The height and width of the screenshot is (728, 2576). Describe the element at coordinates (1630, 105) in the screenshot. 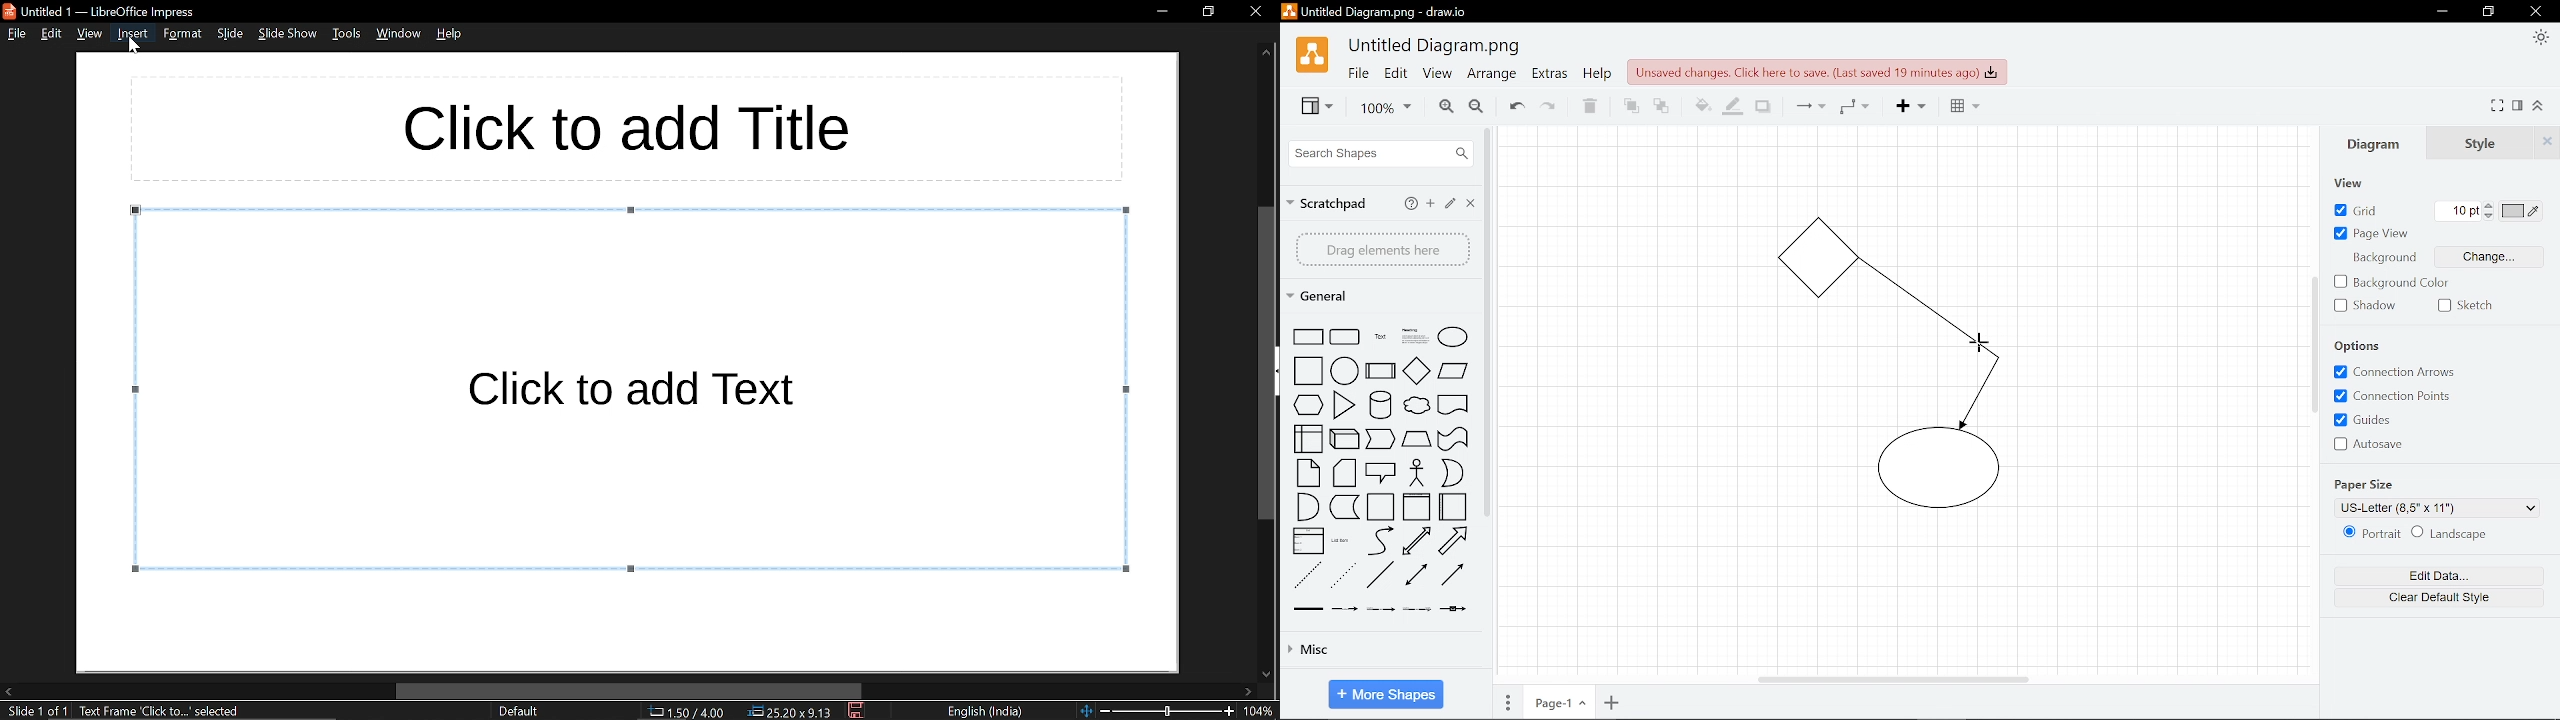

I see `To front` at that location.